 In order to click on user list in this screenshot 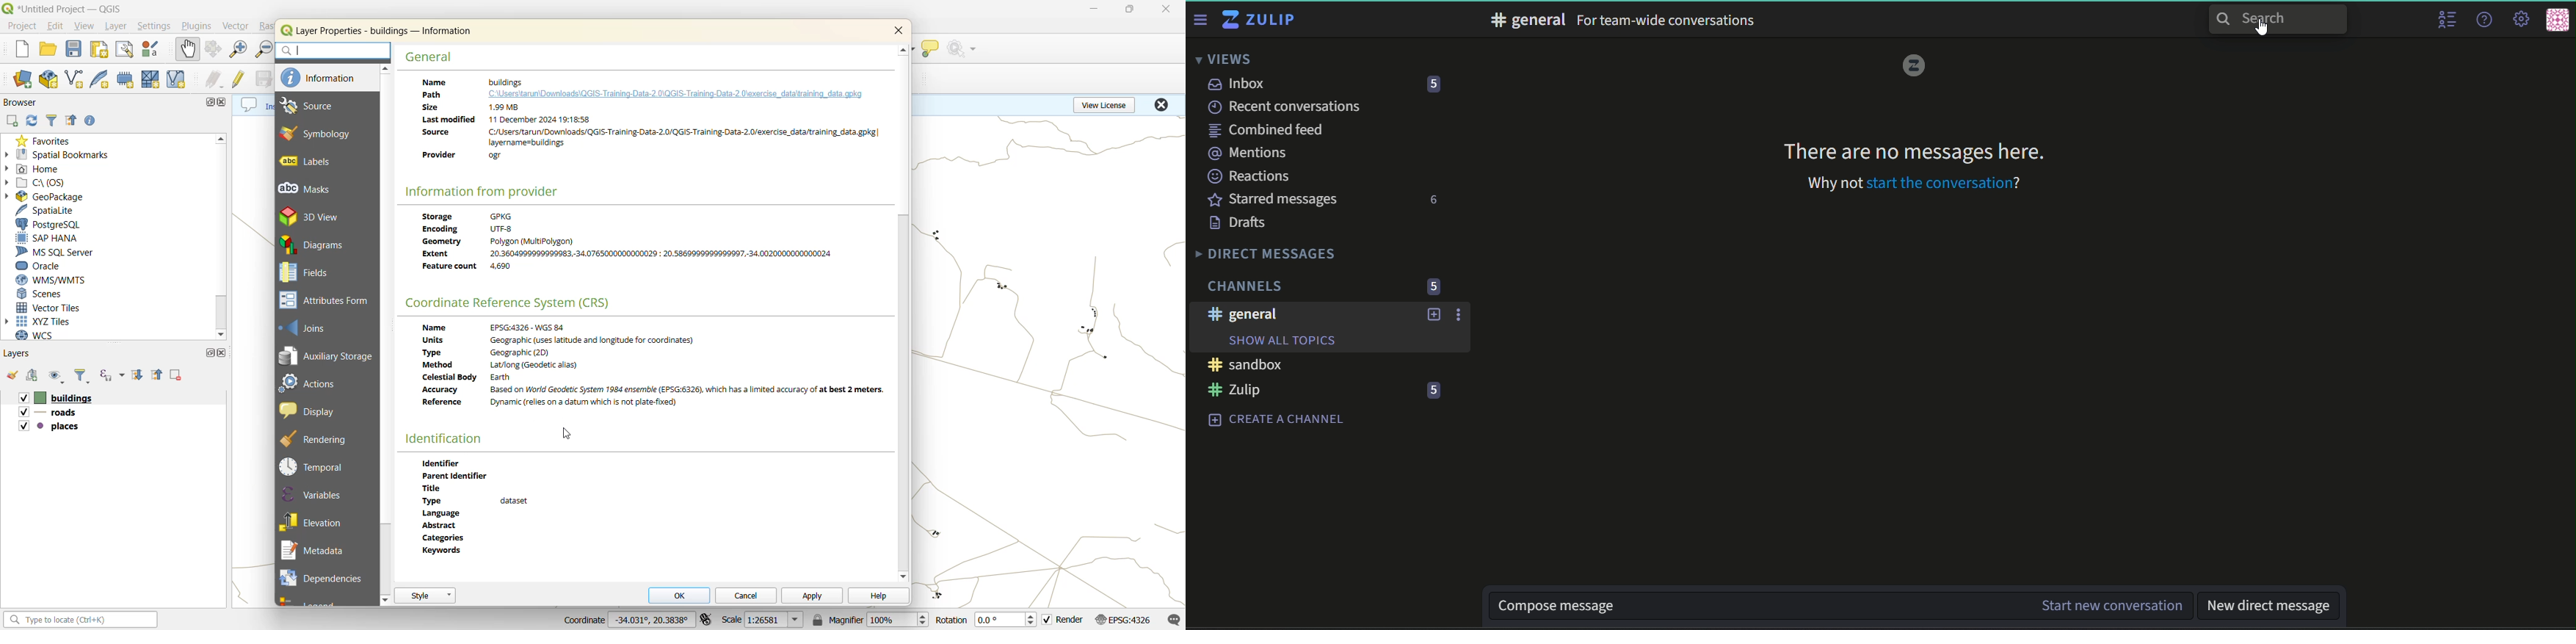, I will do `click(2445, 20)`.